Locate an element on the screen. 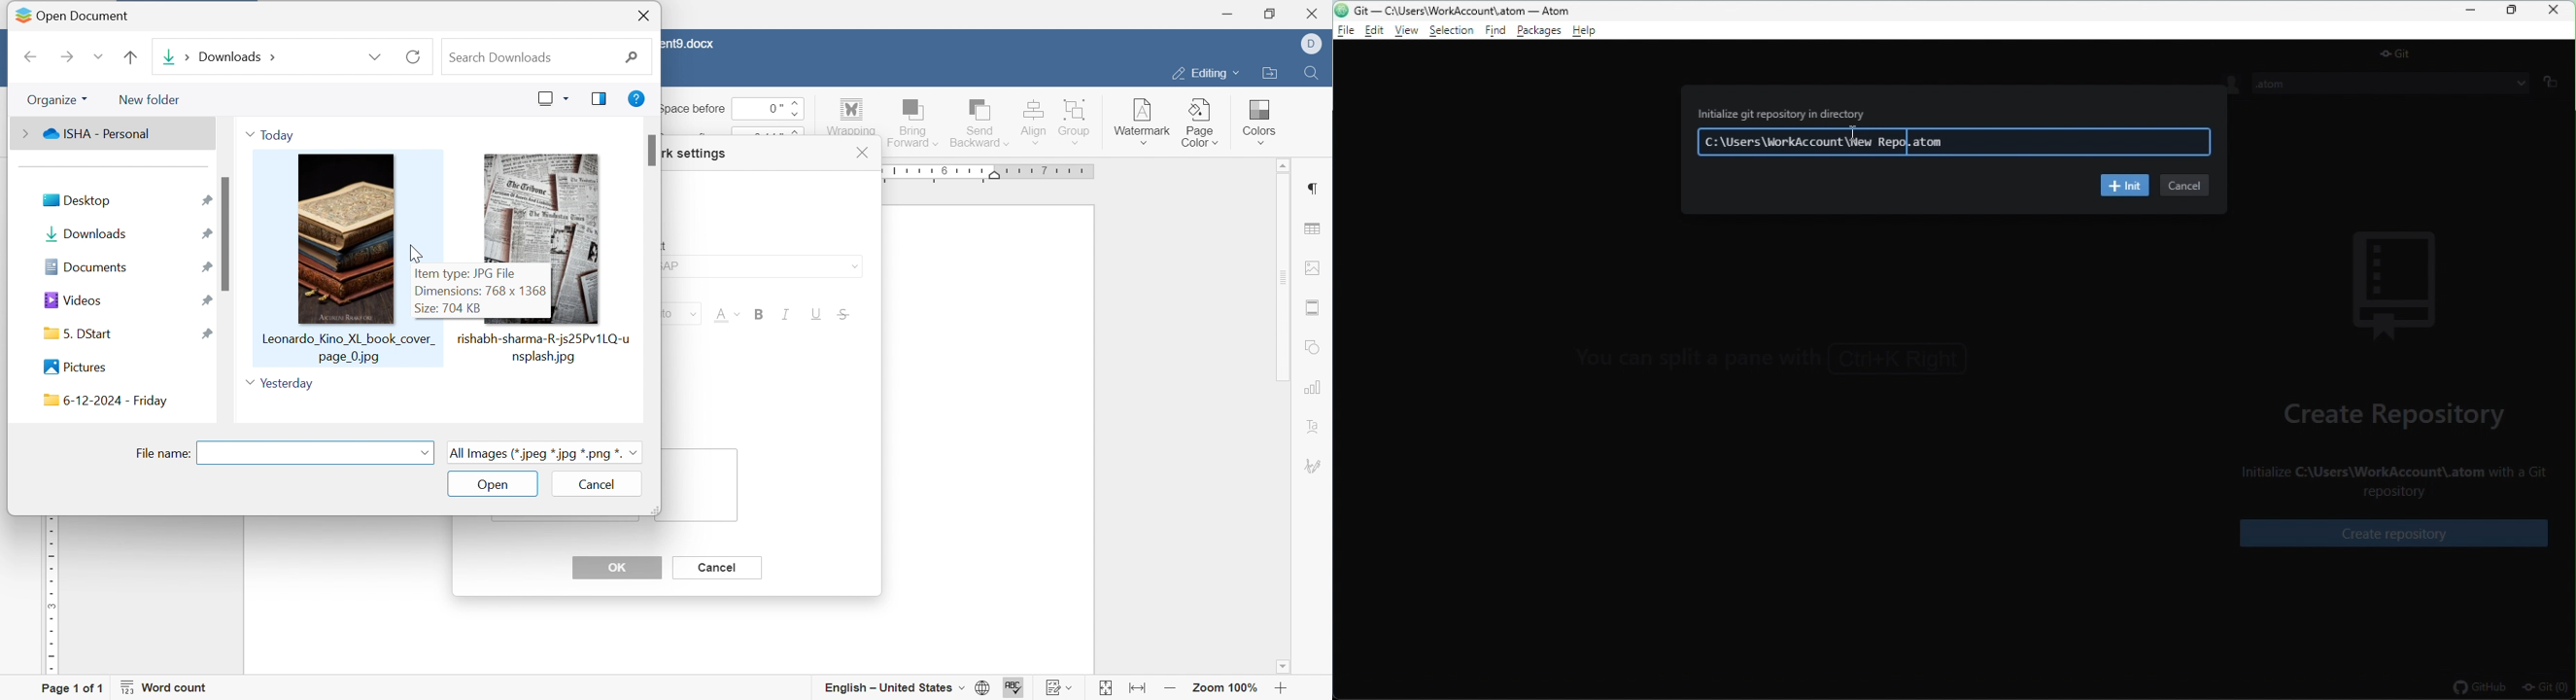 This screenshot has width=2576, height=700. downloads is located at coordinates (83, 231).